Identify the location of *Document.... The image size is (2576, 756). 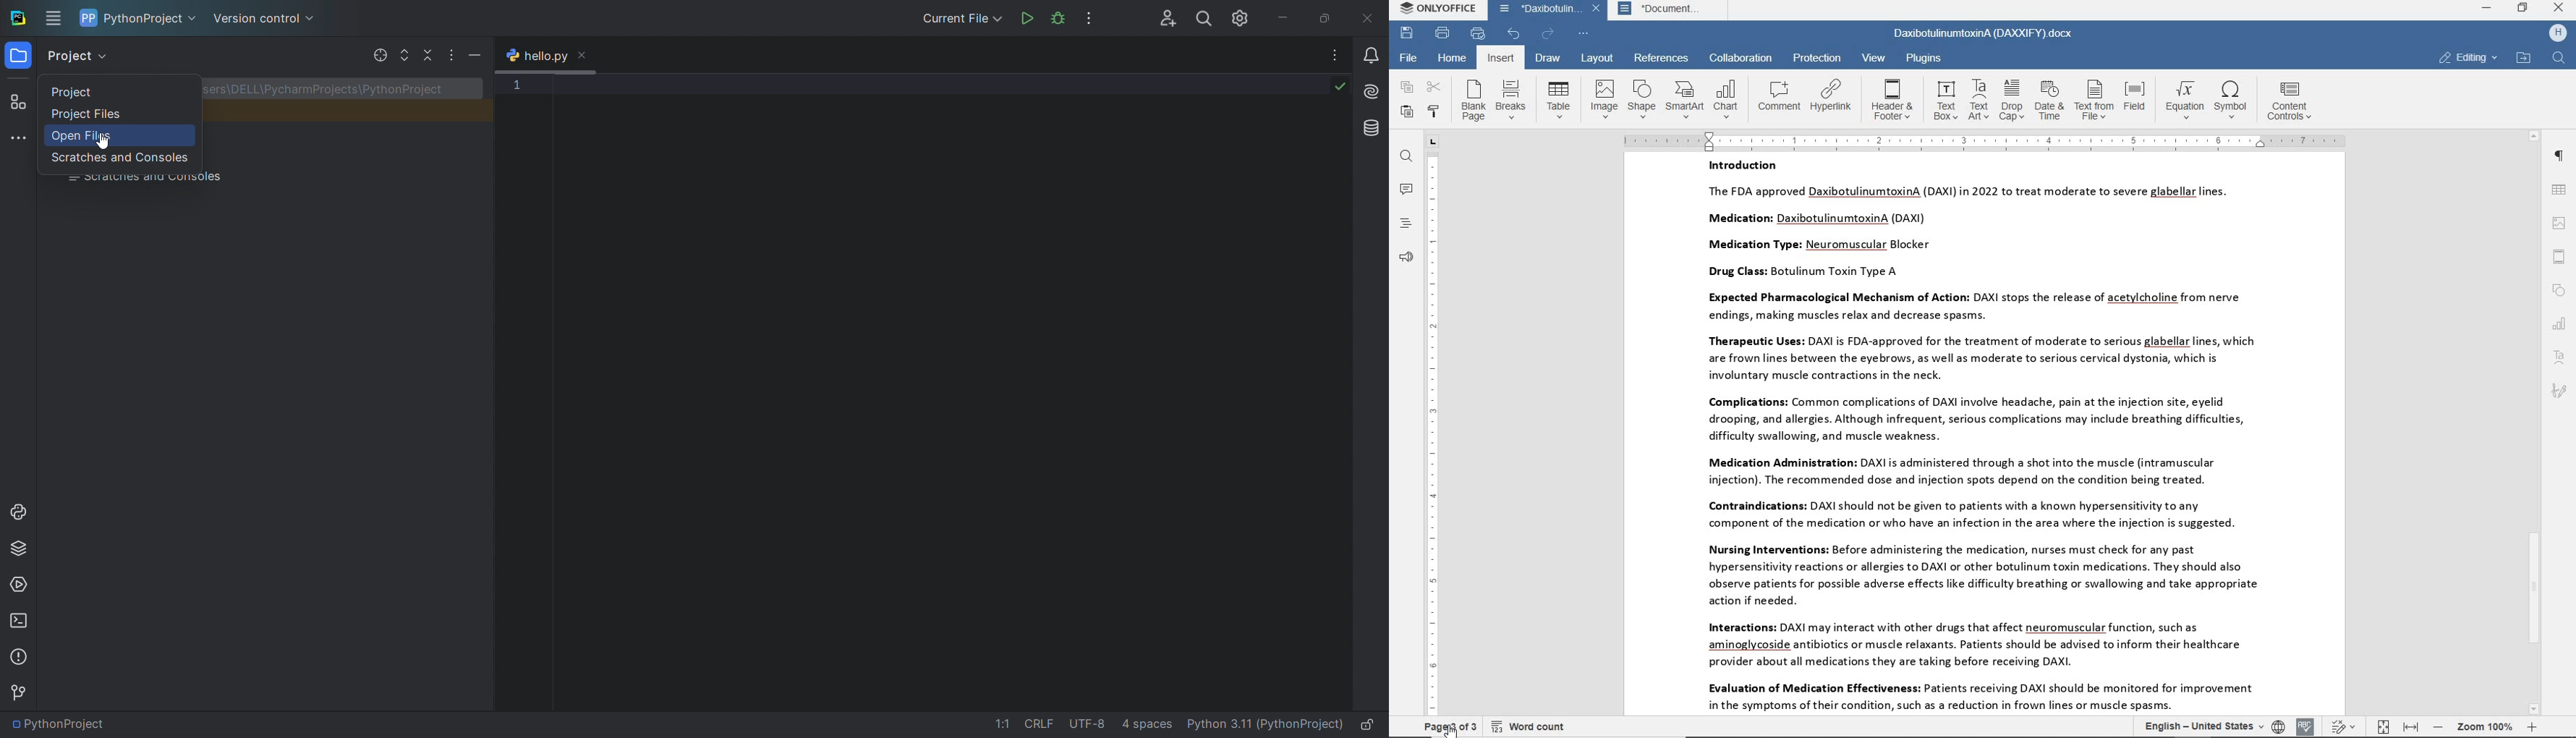
(1666, 11).